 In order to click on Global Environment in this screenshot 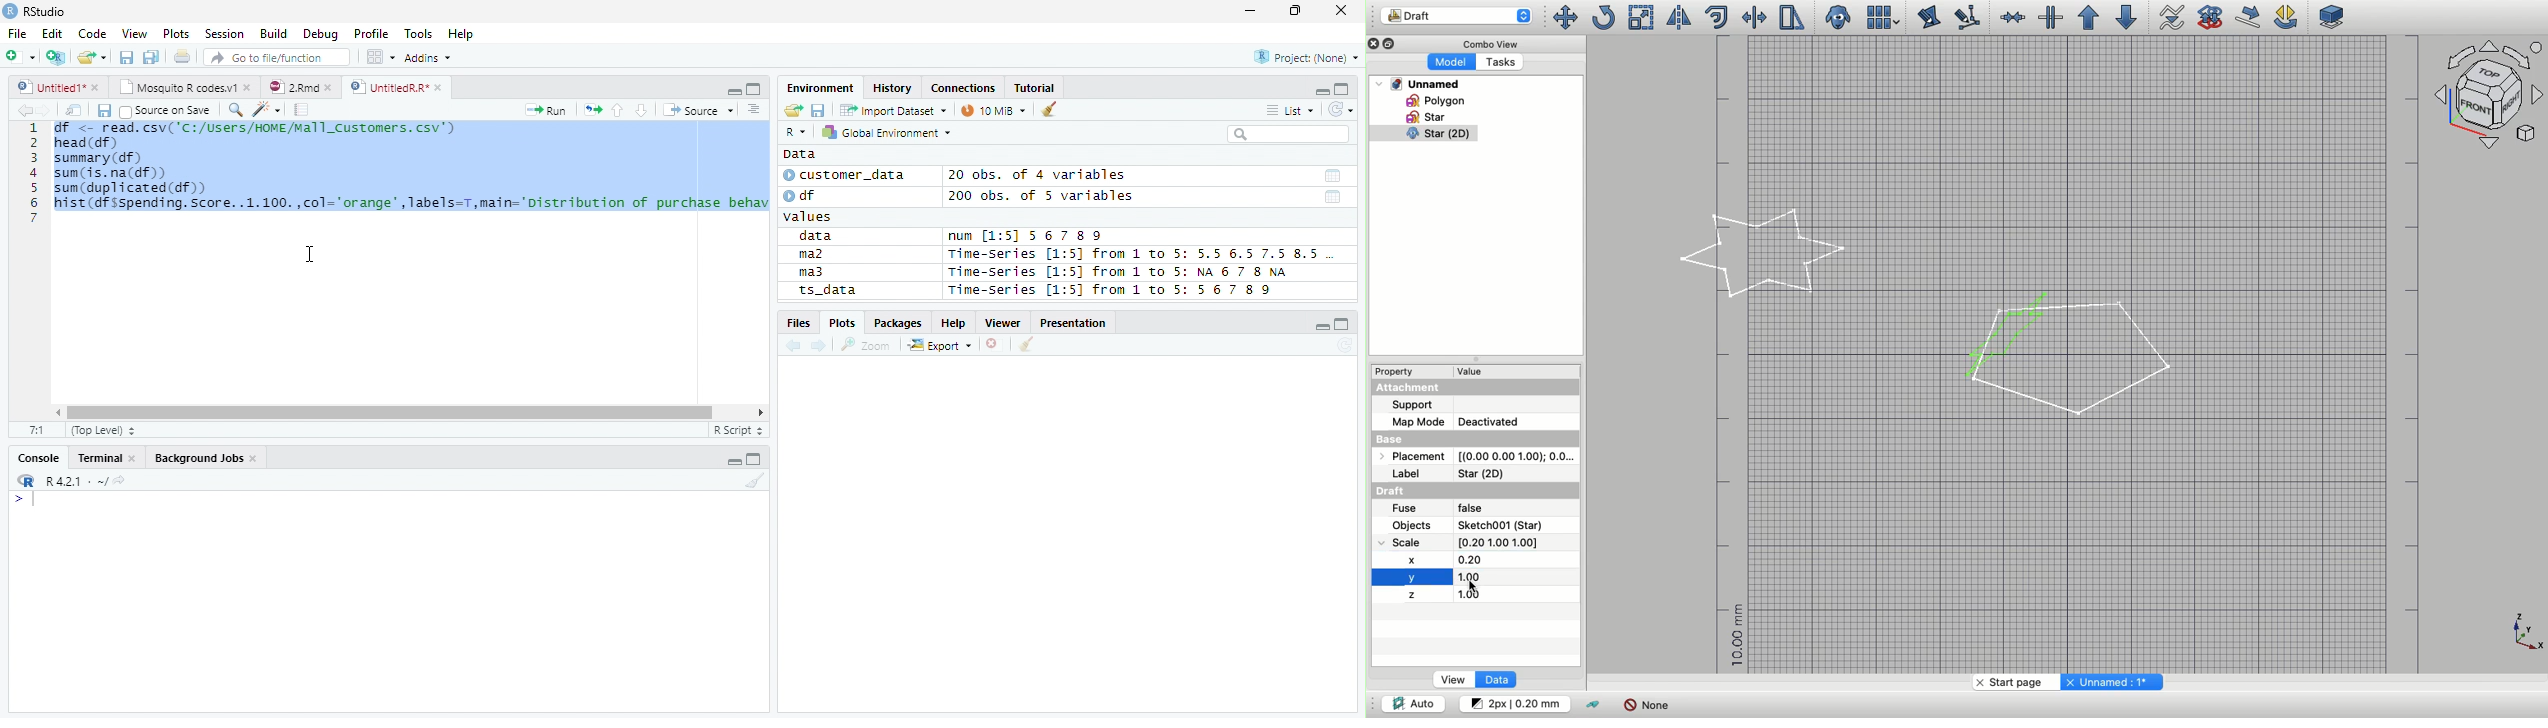, I will do `click(887, 132)`.